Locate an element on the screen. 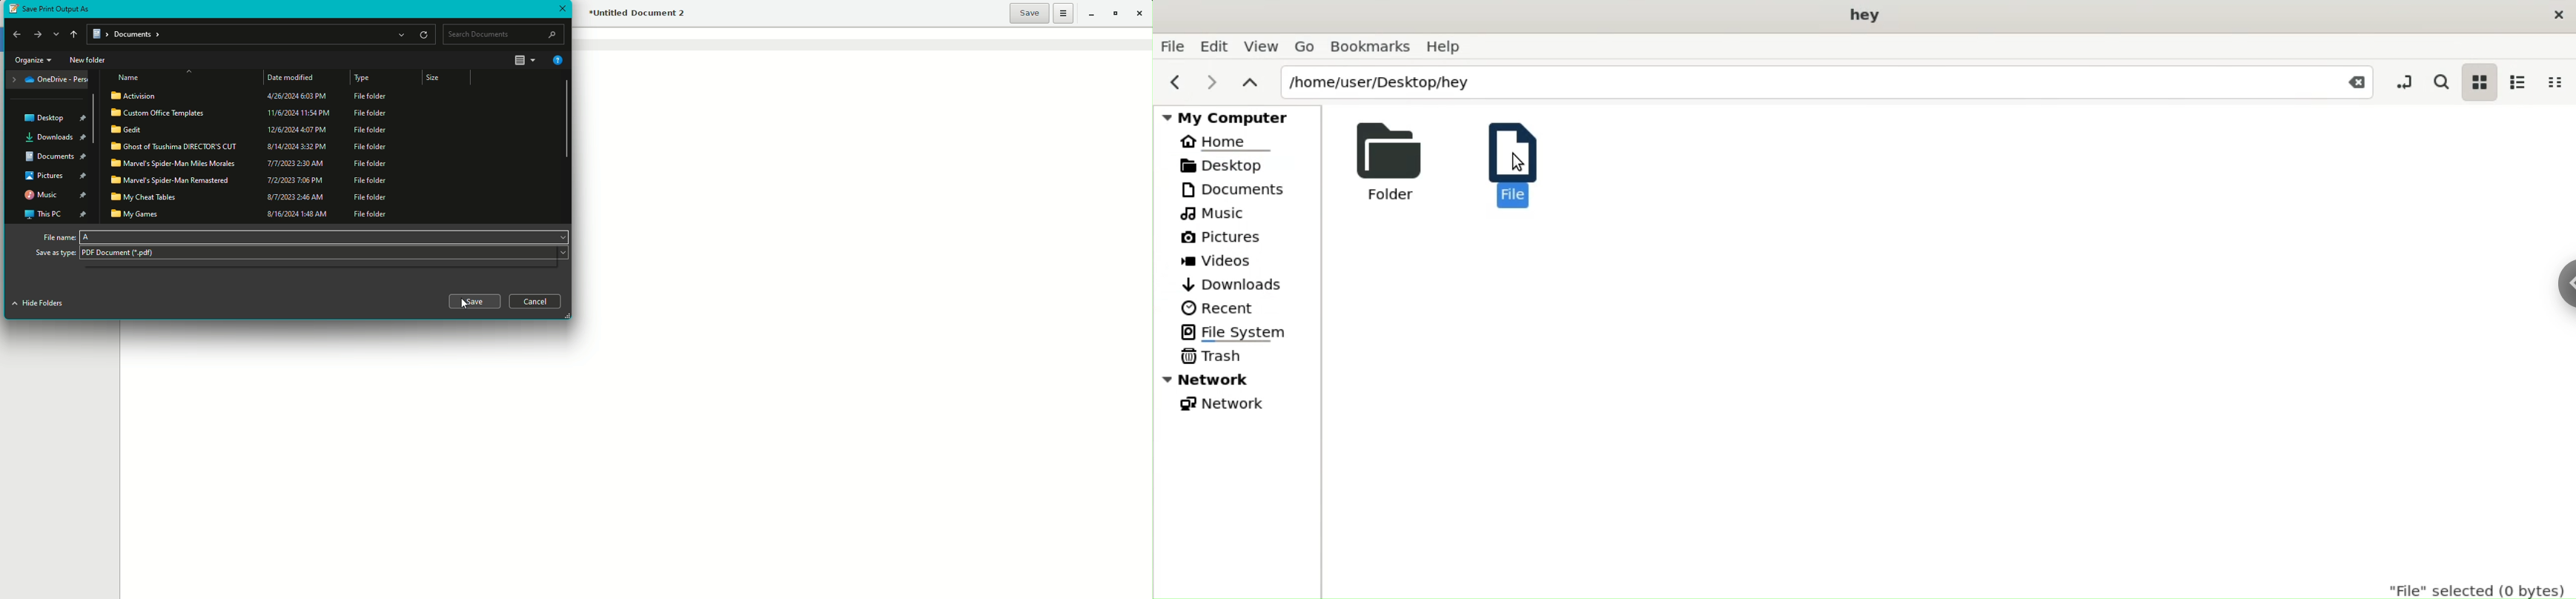 This screenshot has width=2576, height=616. Forward is located at coordinates (37, 34).